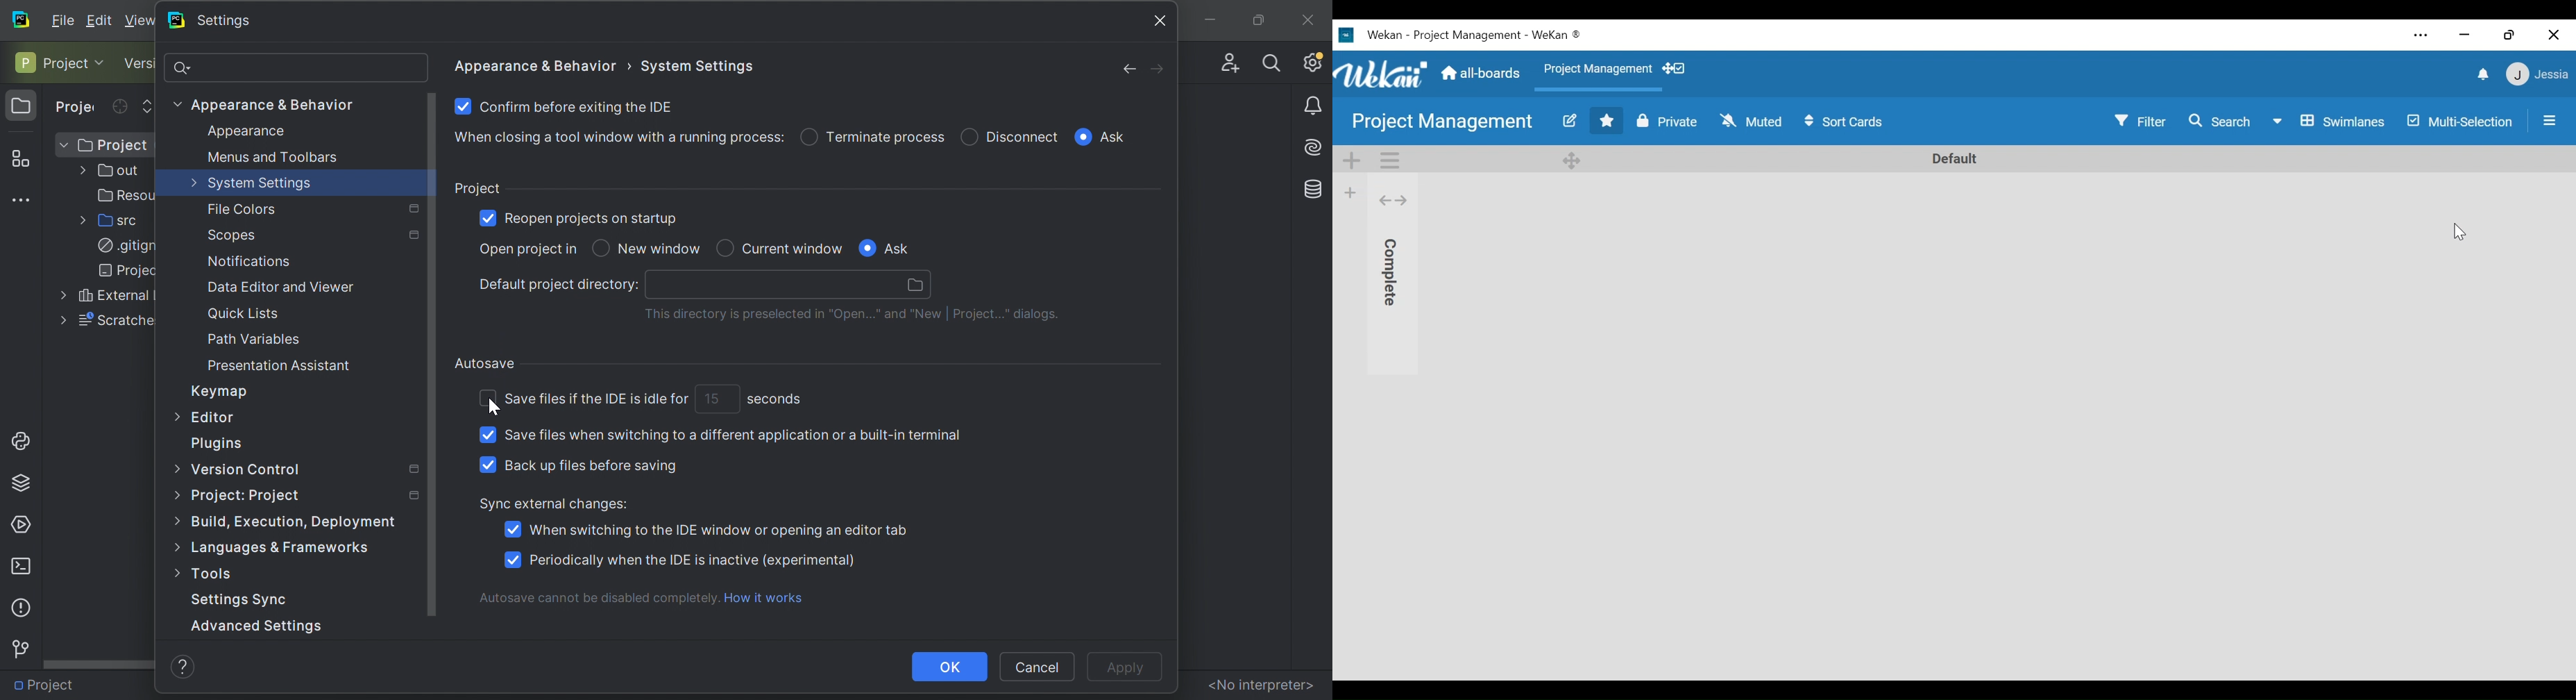  Describe the element at coordinates (917, 285) in the screenshot. I see `Browse` at that location.